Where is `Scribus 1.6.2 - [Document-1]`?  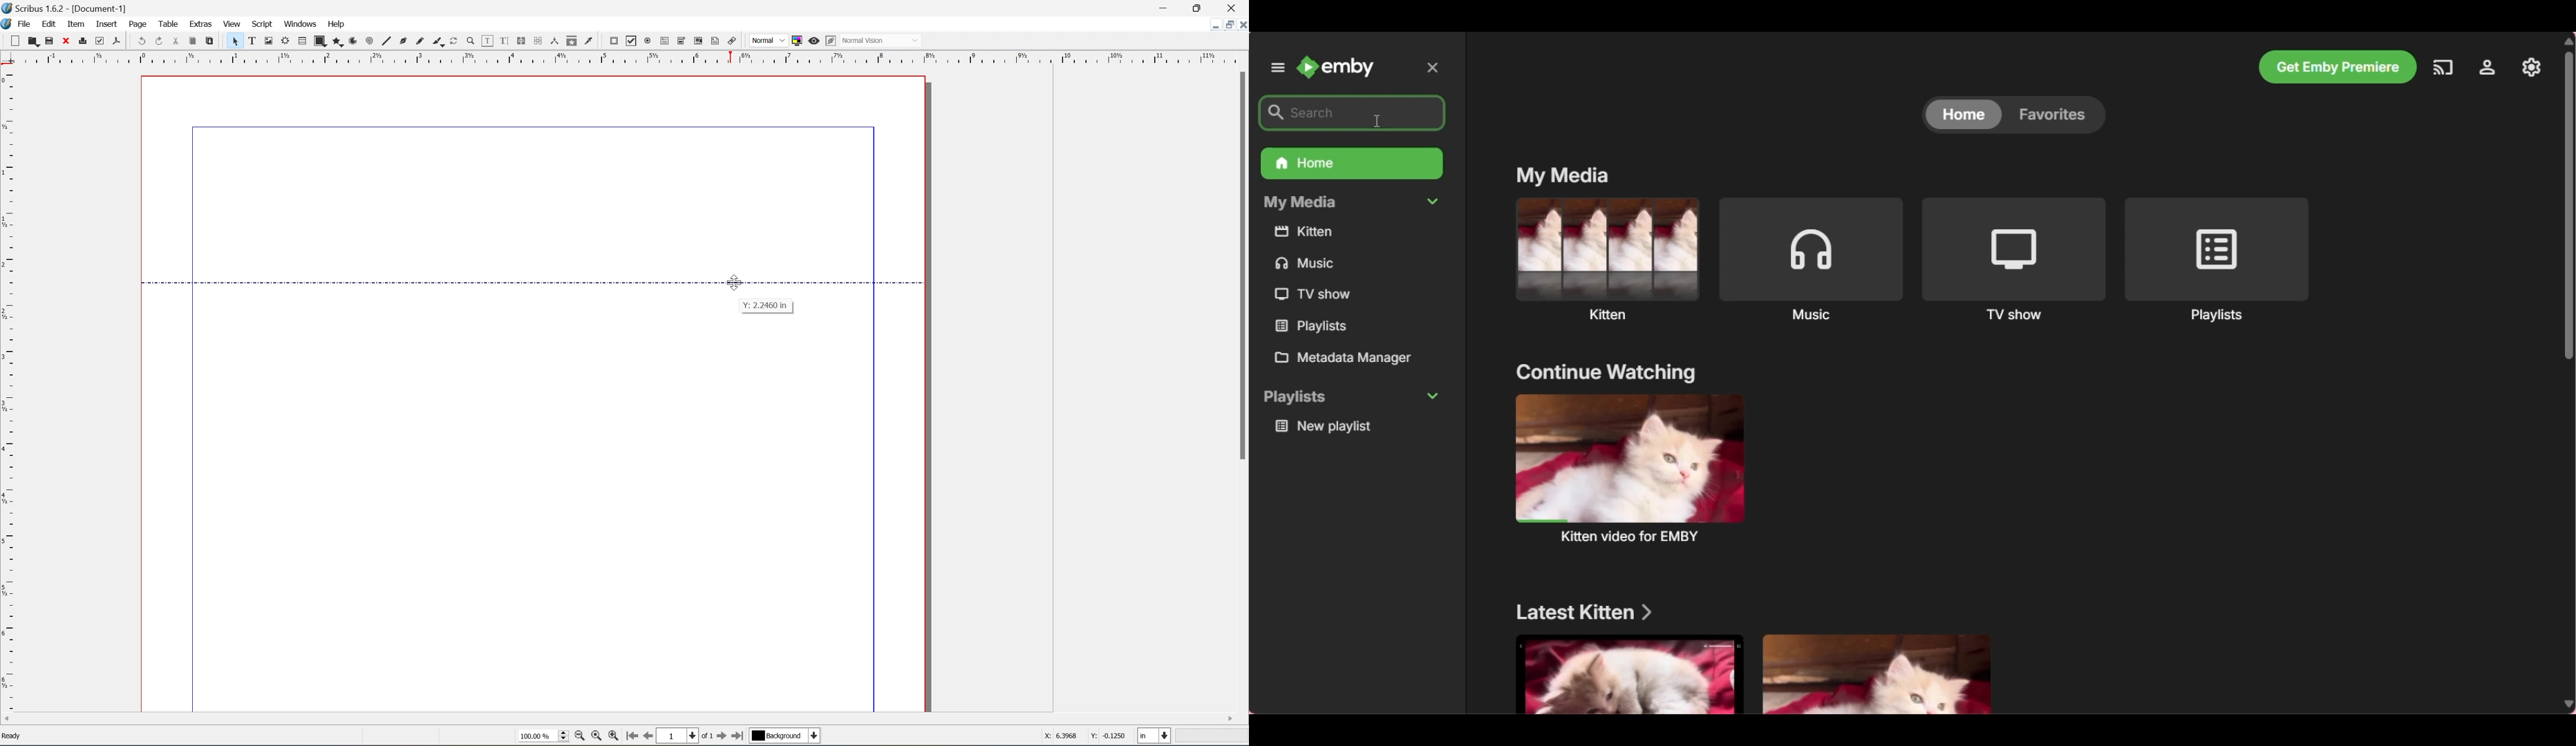 Scribus 1.6.2 - [Document-1] is located at coordinates (78, 8).